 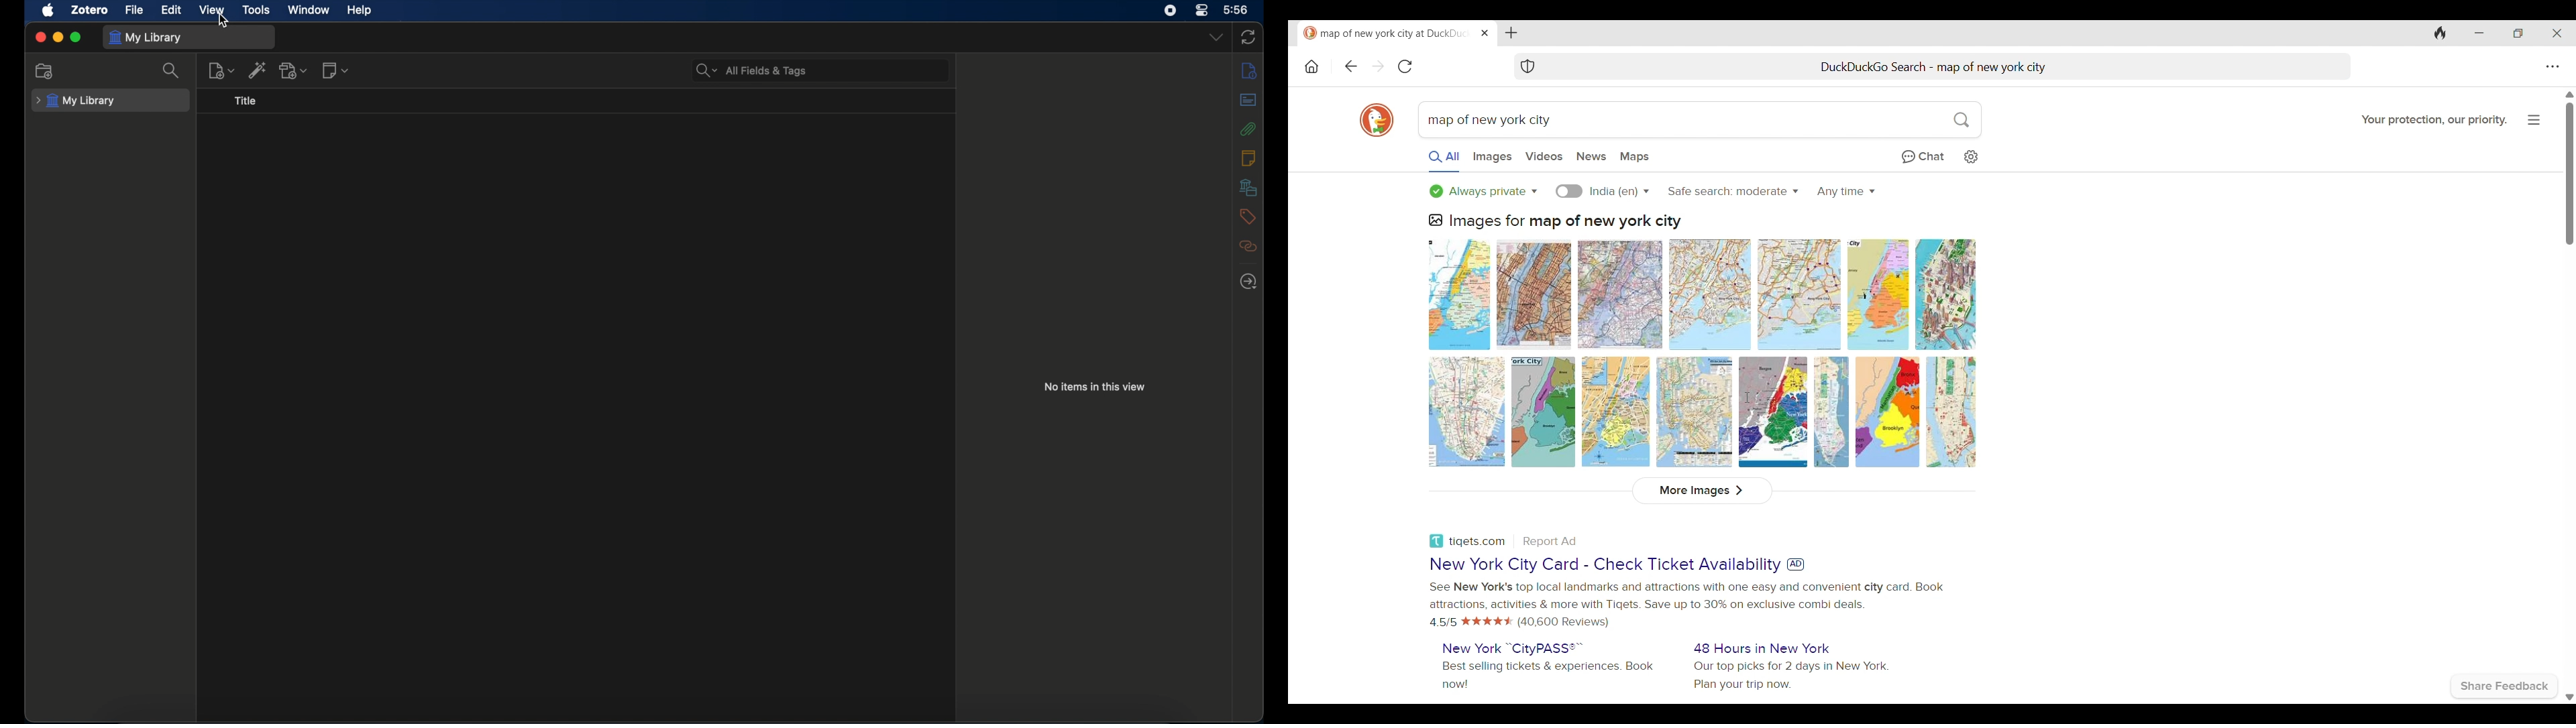 What do you see at coordinates (170, 10) in the screenshot?
I see `edit` at bounding box center [170, 10].